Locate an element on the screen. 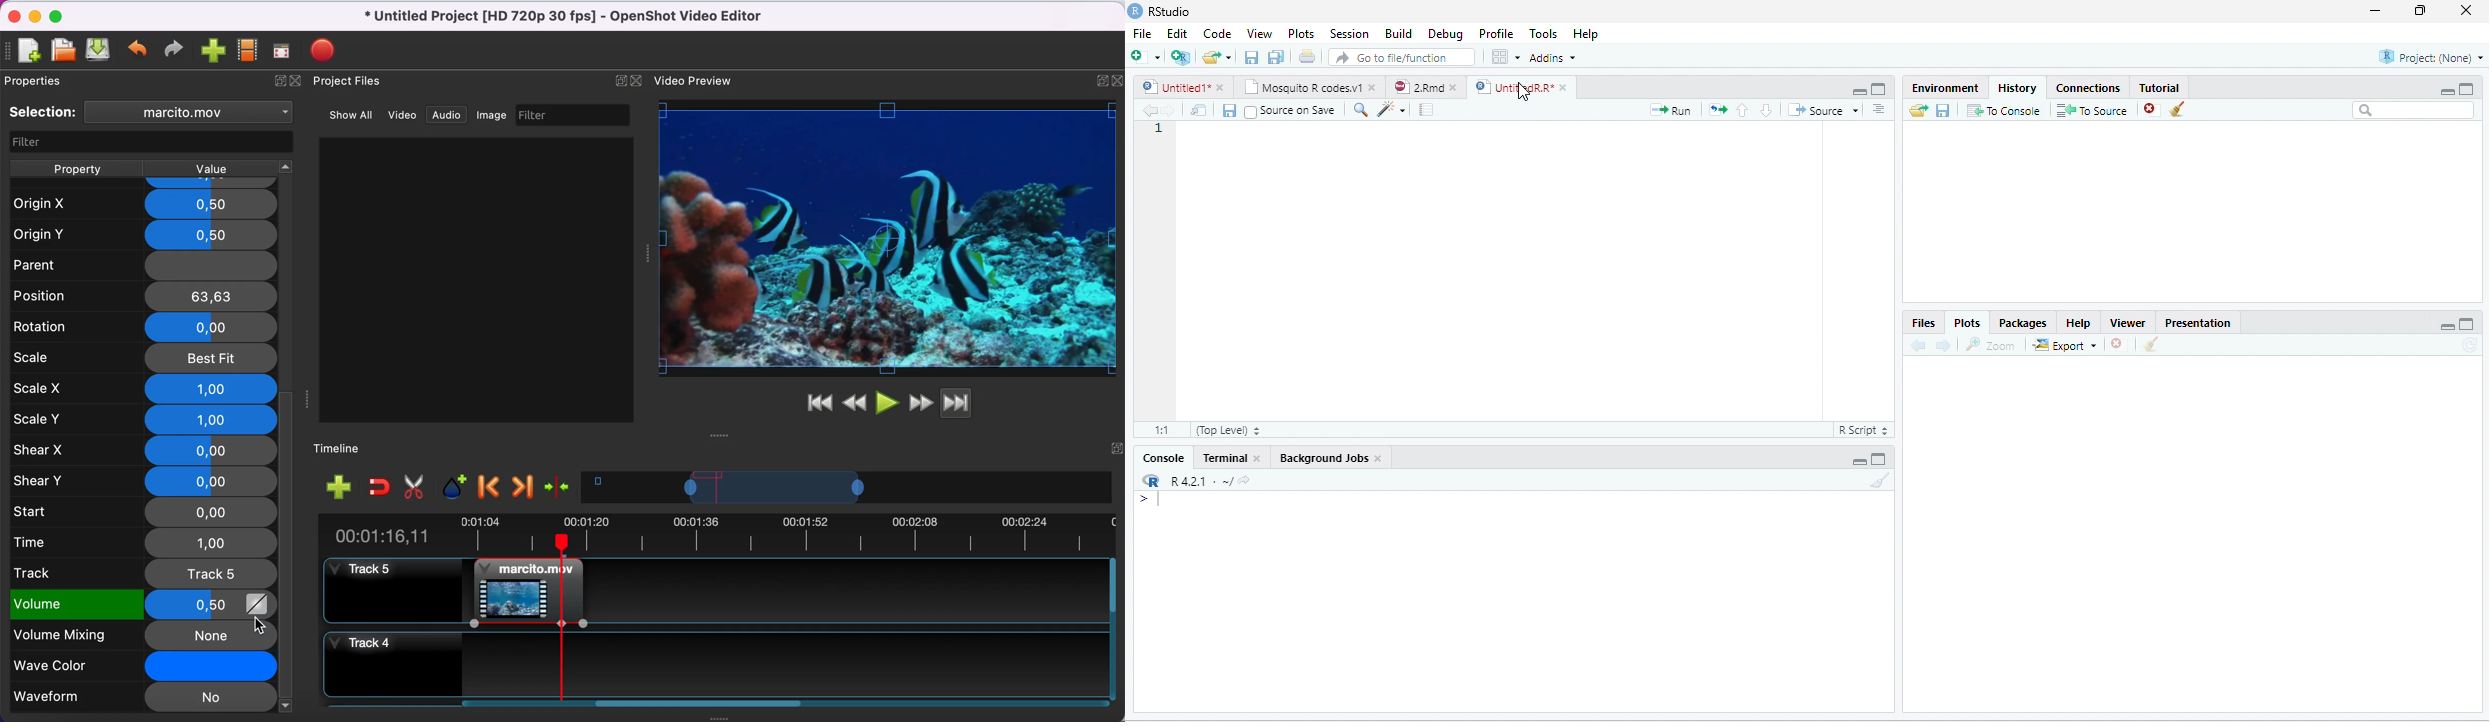 Image resolution: width=2492 pixels, height=728 pixels. Maximize is located at coordinates (1880, 89).